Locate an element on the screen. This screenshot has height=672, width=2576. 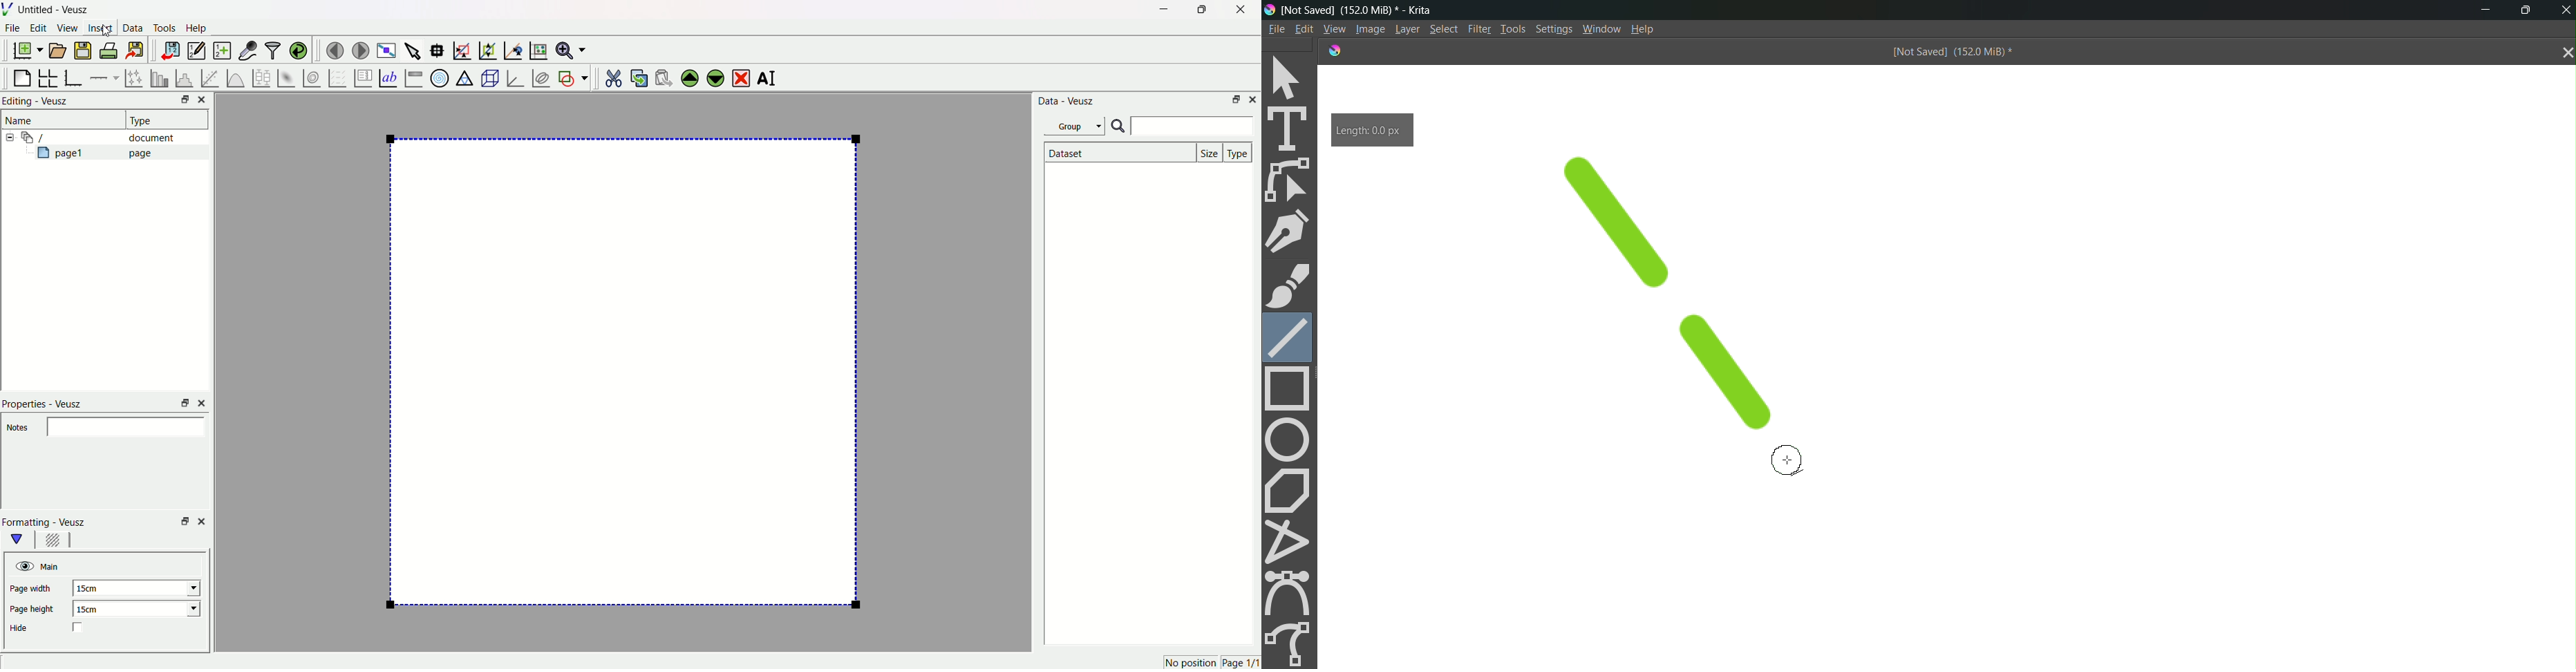
pen is located at coordinates (1291, 231).